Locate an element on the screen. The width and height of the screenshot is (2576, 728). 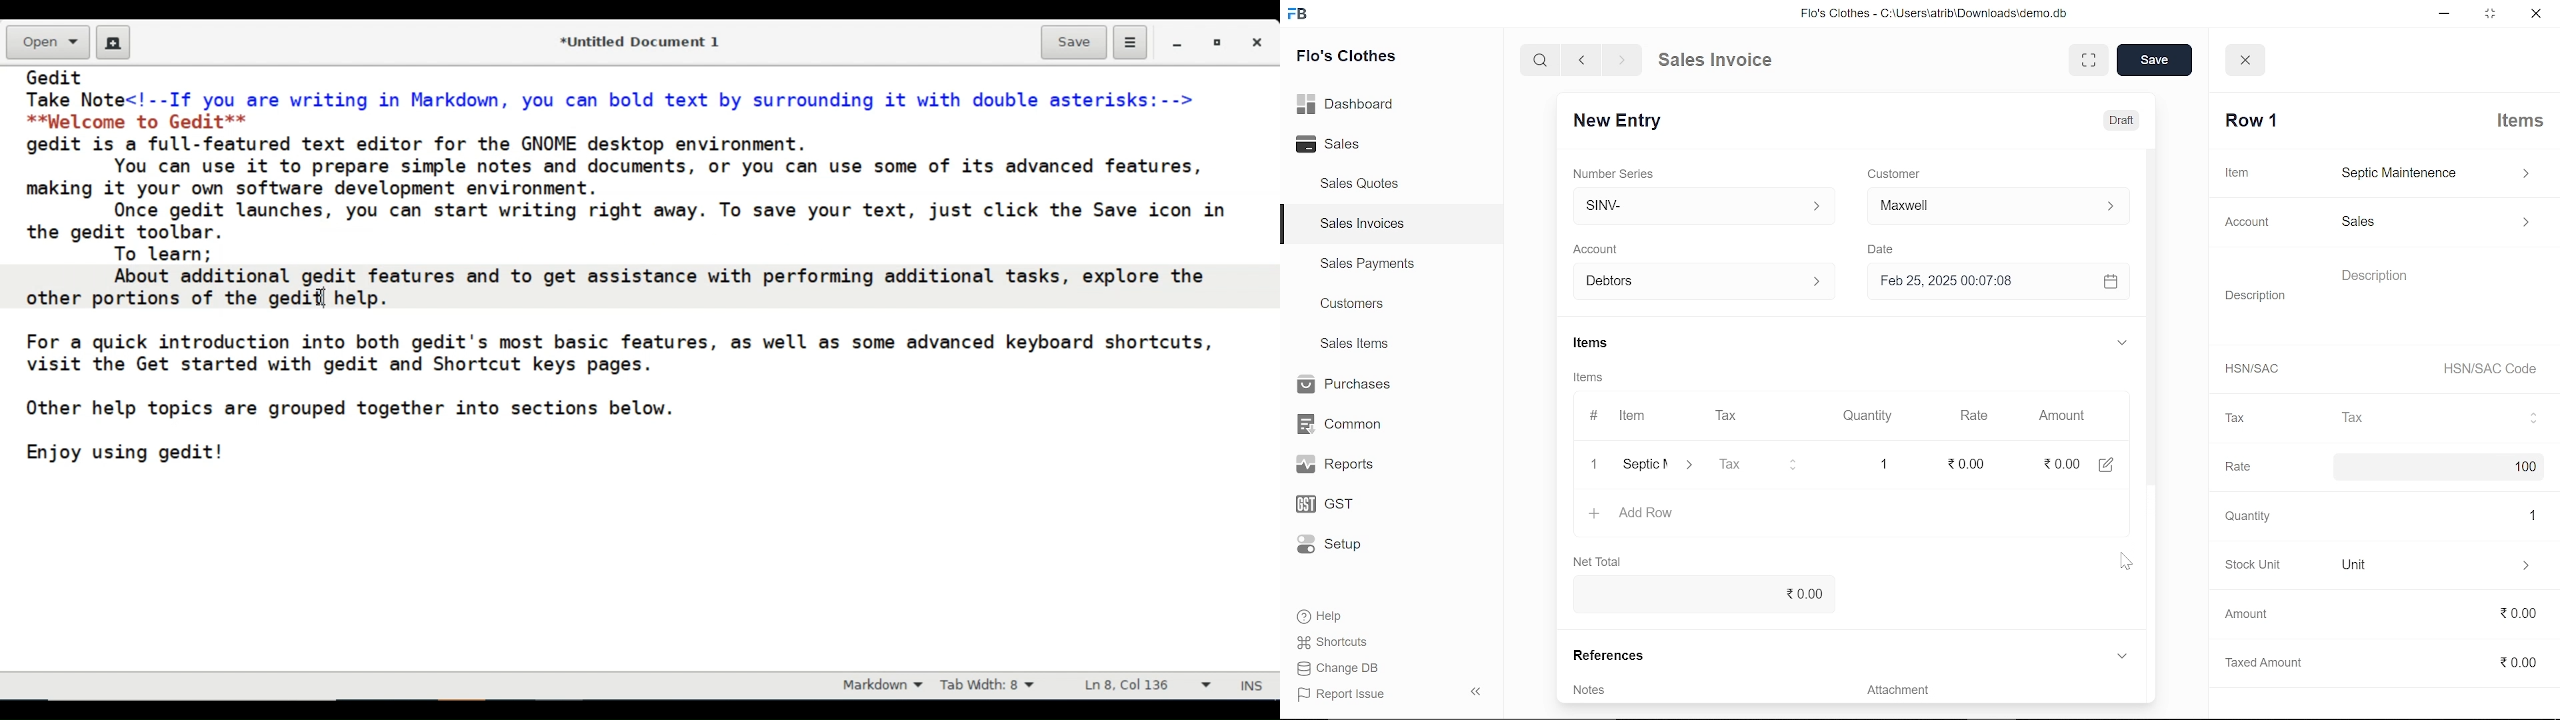
1 is located at coordinates (2523, 515).